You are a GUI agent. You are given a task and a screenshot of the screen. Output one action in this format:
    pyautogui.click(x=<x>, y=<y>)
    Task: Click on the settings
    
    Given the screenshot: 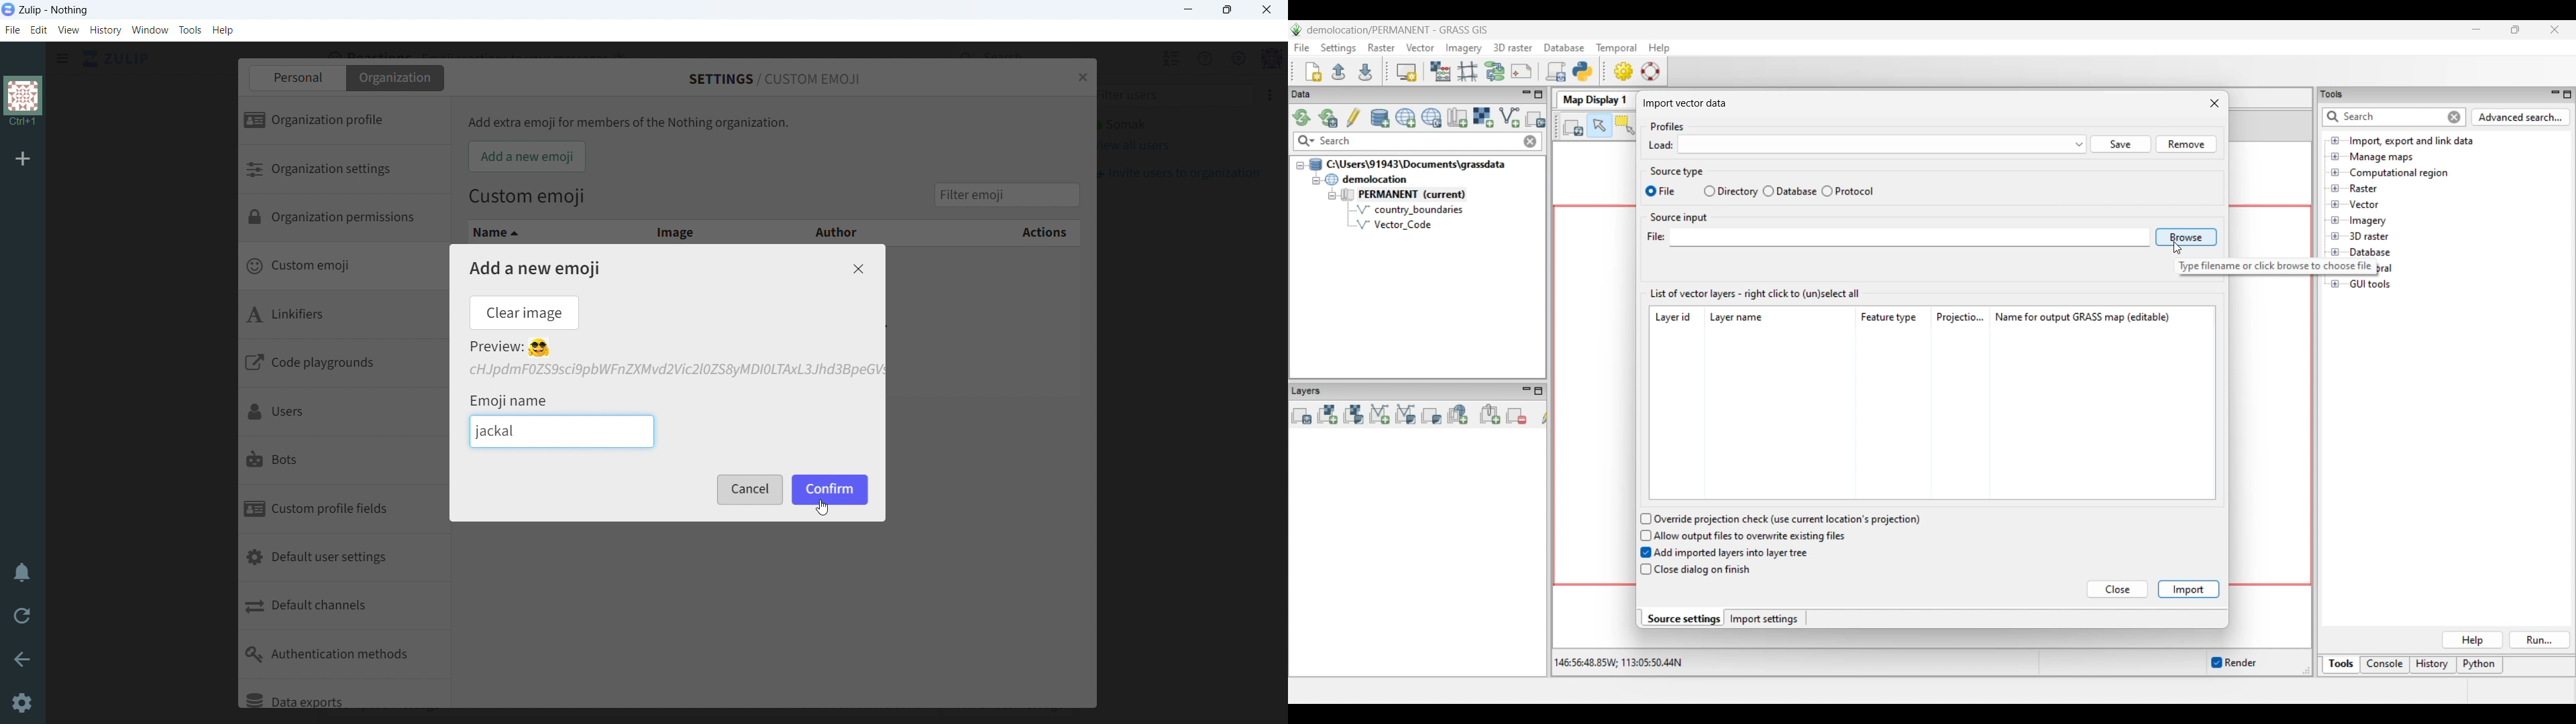 What is the action you would take?
    pyautogui.click(x=20, y=703)
    